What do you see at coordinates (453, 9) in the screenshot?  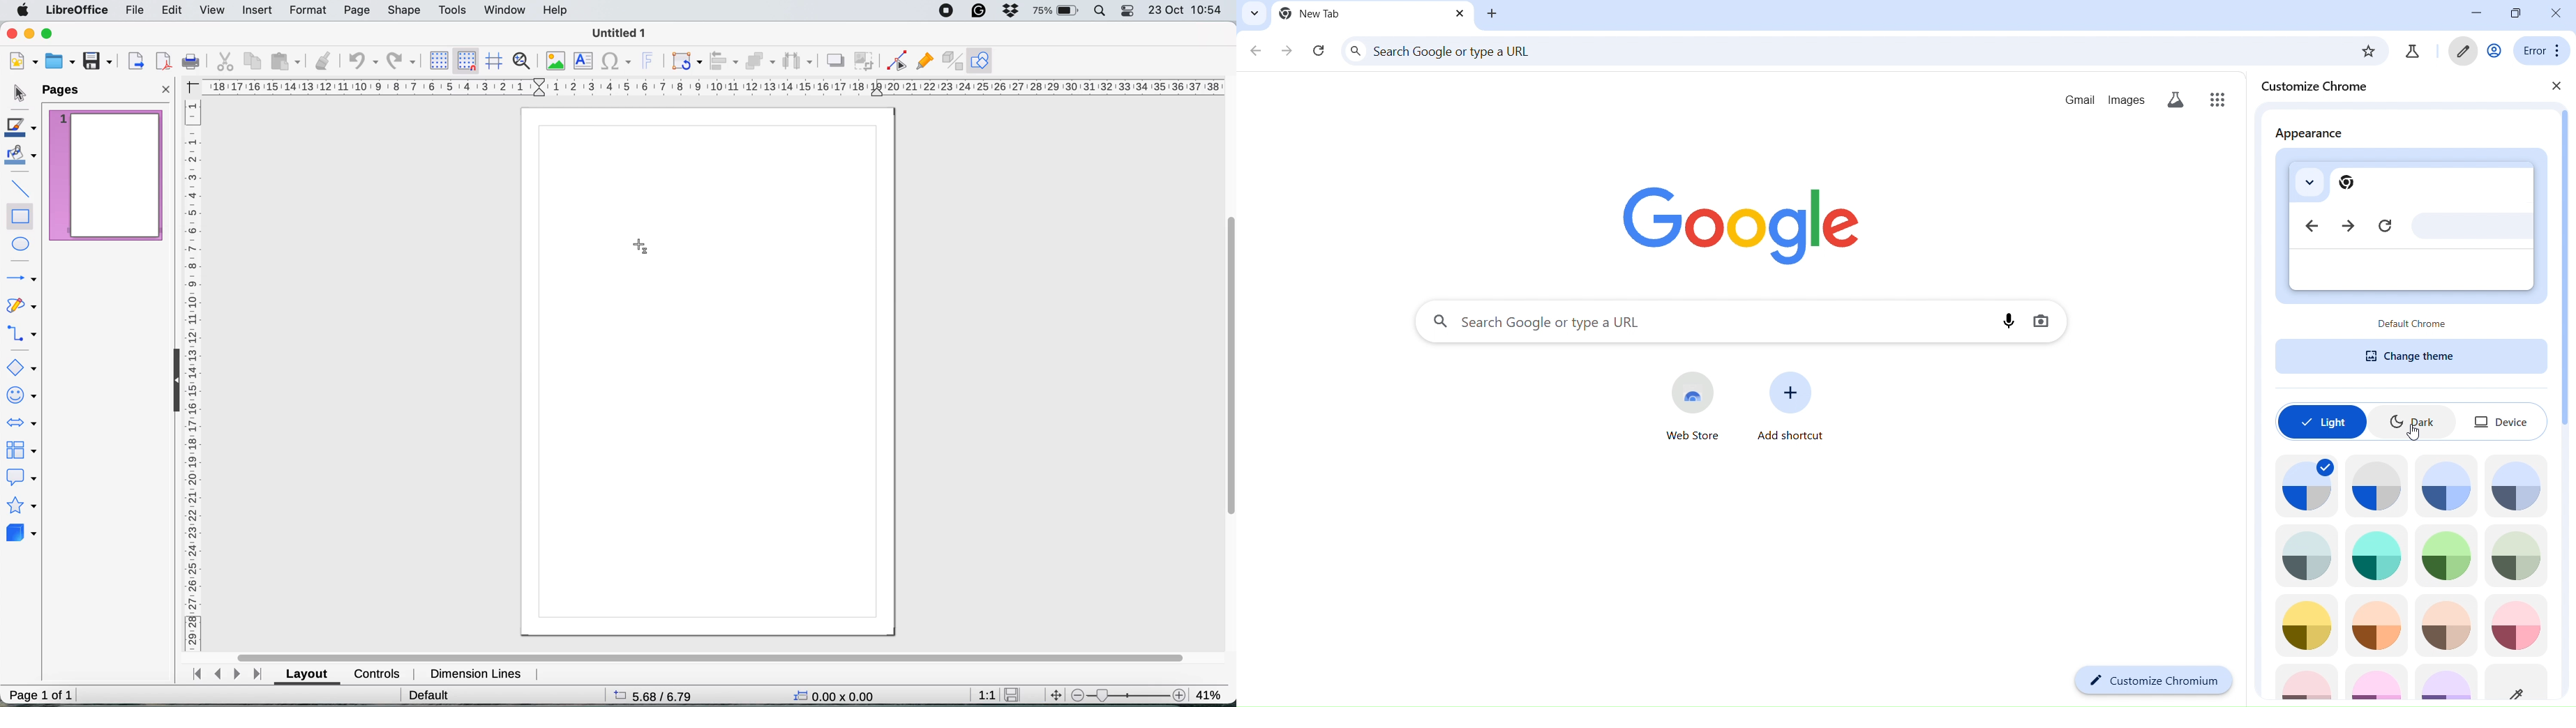 I see `tools` at bounding box center [453, 9].